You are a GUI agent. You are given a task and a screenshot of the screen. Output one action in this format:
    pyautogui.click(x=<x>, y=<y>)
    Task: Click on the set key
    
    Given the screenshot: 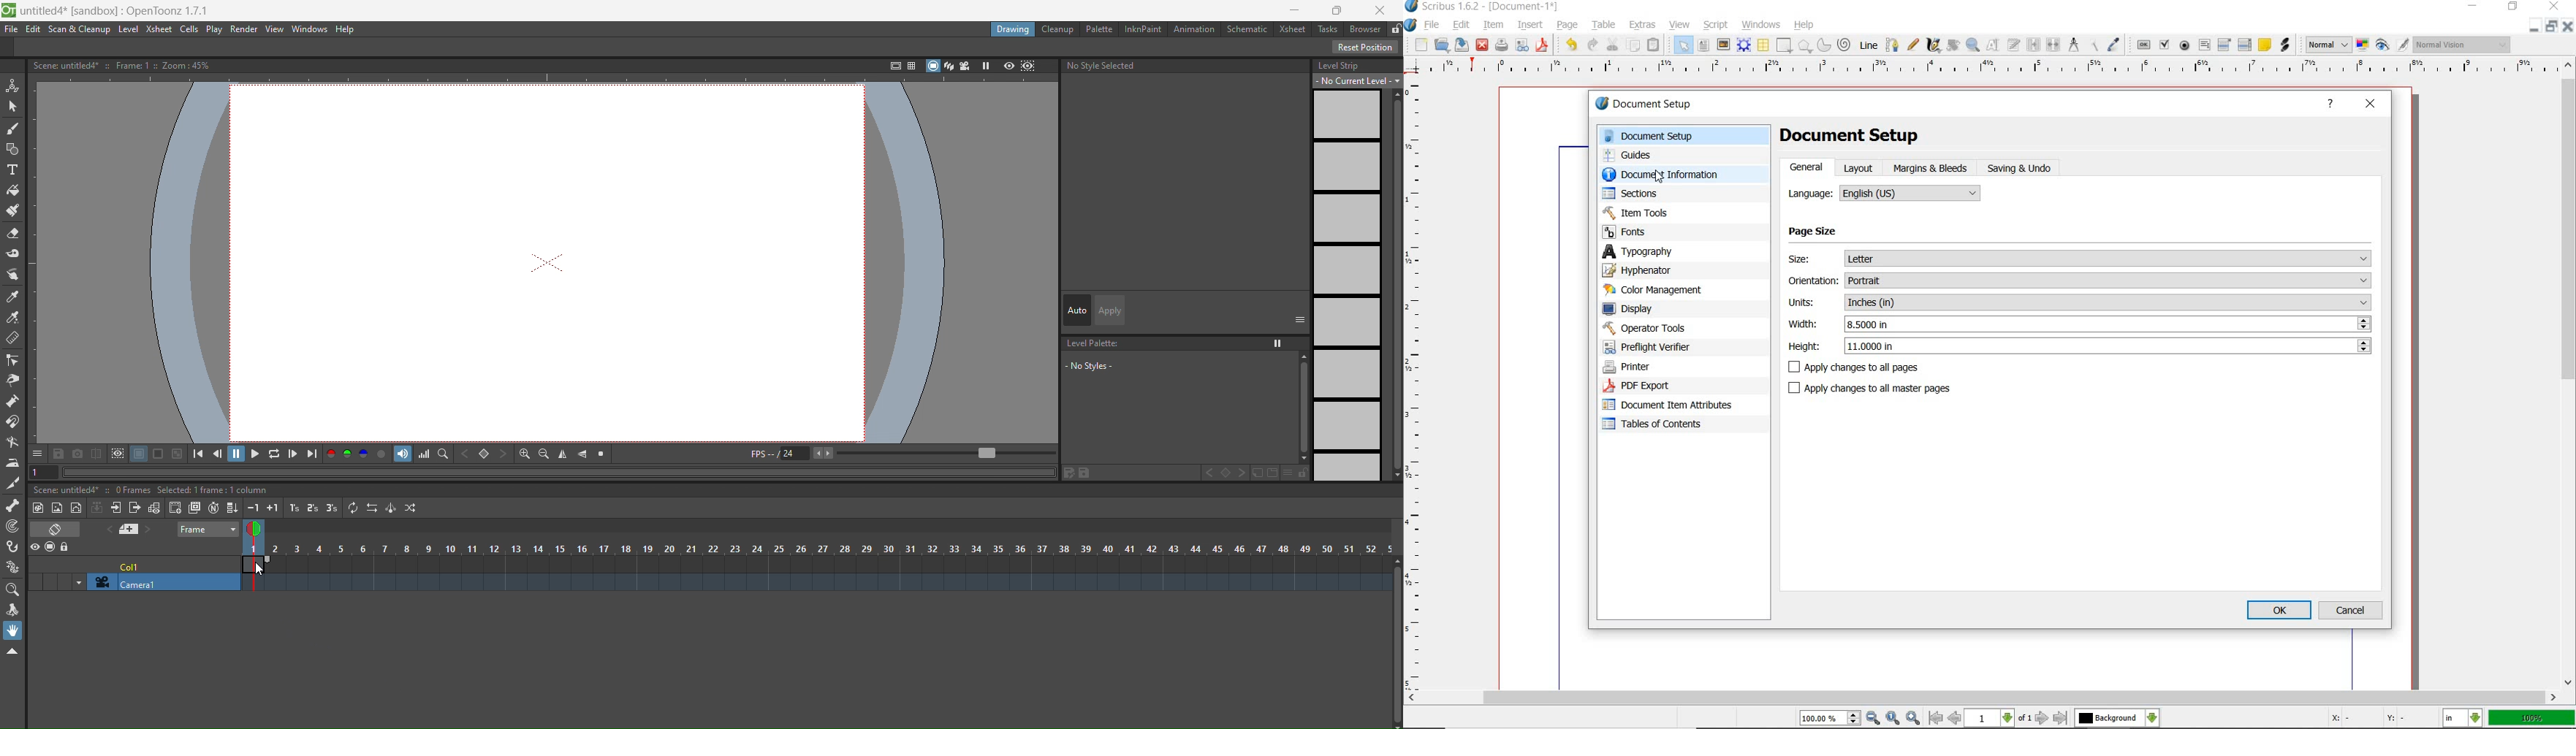 What is the action you would take?
    pyautogui.click(x=484, y=454)
    